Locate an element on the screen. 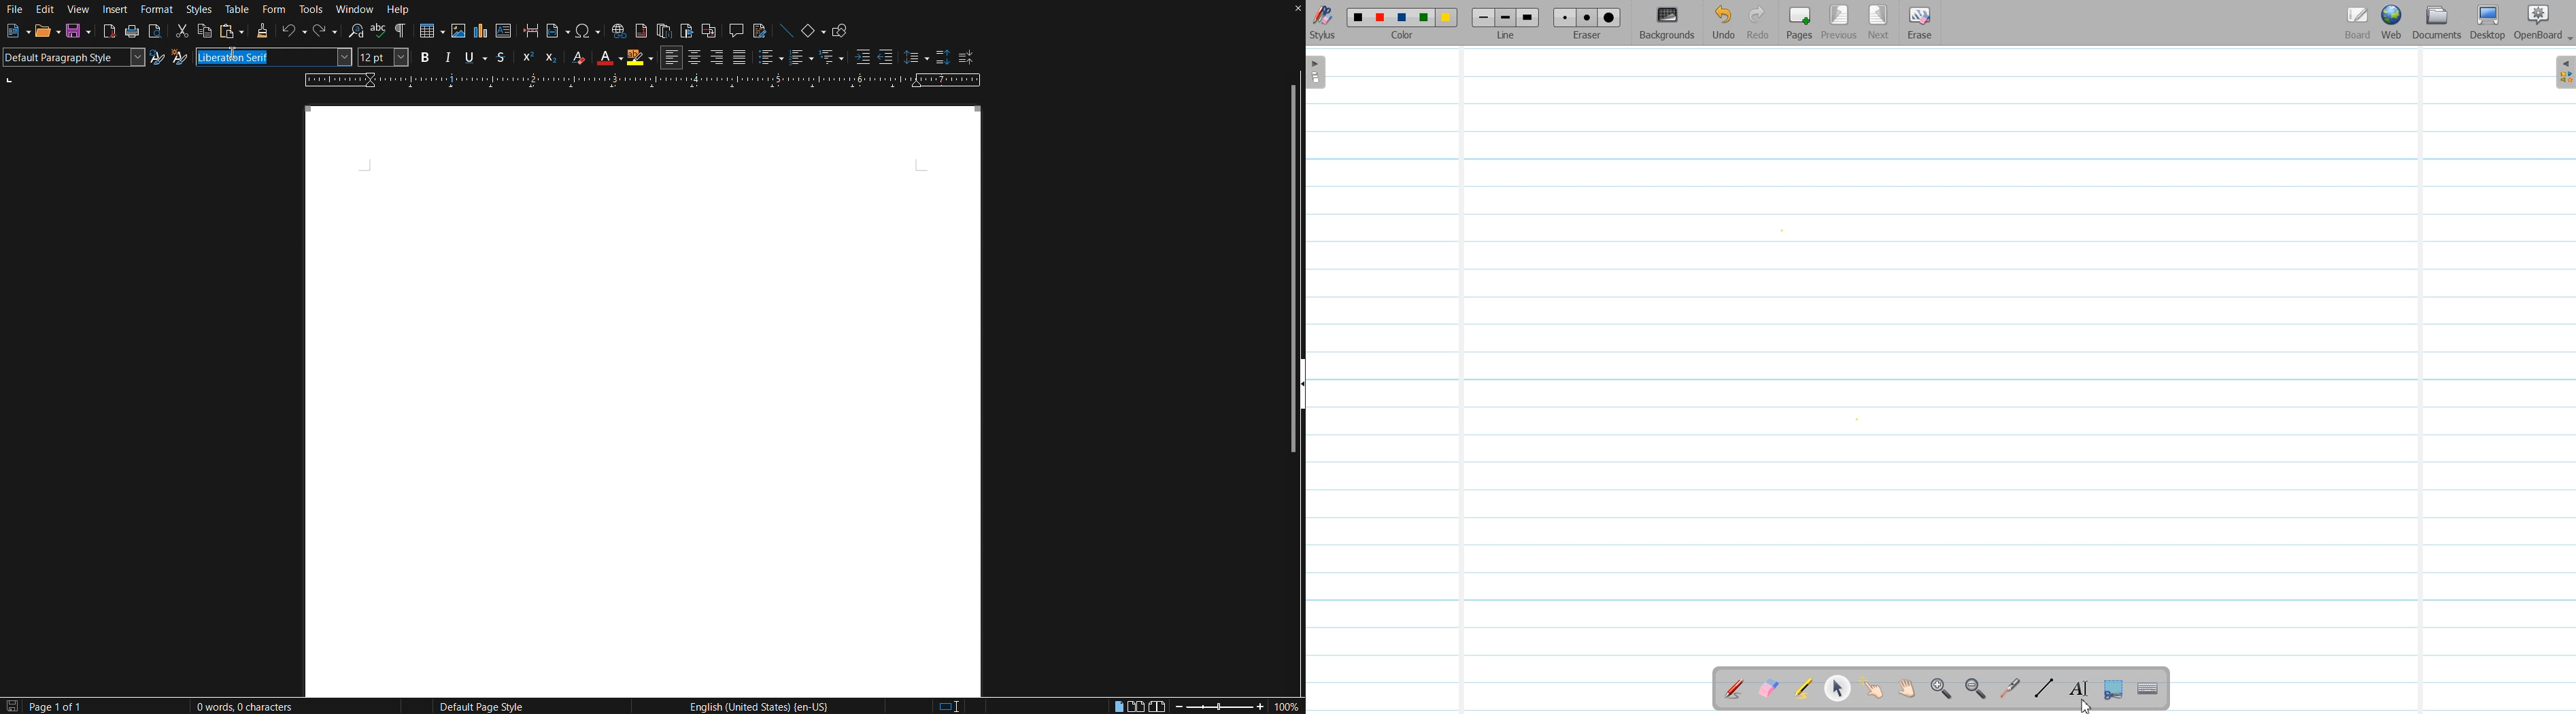 The image size is (2576, 728). New Style from Selection is located at coordinates (181, 58).